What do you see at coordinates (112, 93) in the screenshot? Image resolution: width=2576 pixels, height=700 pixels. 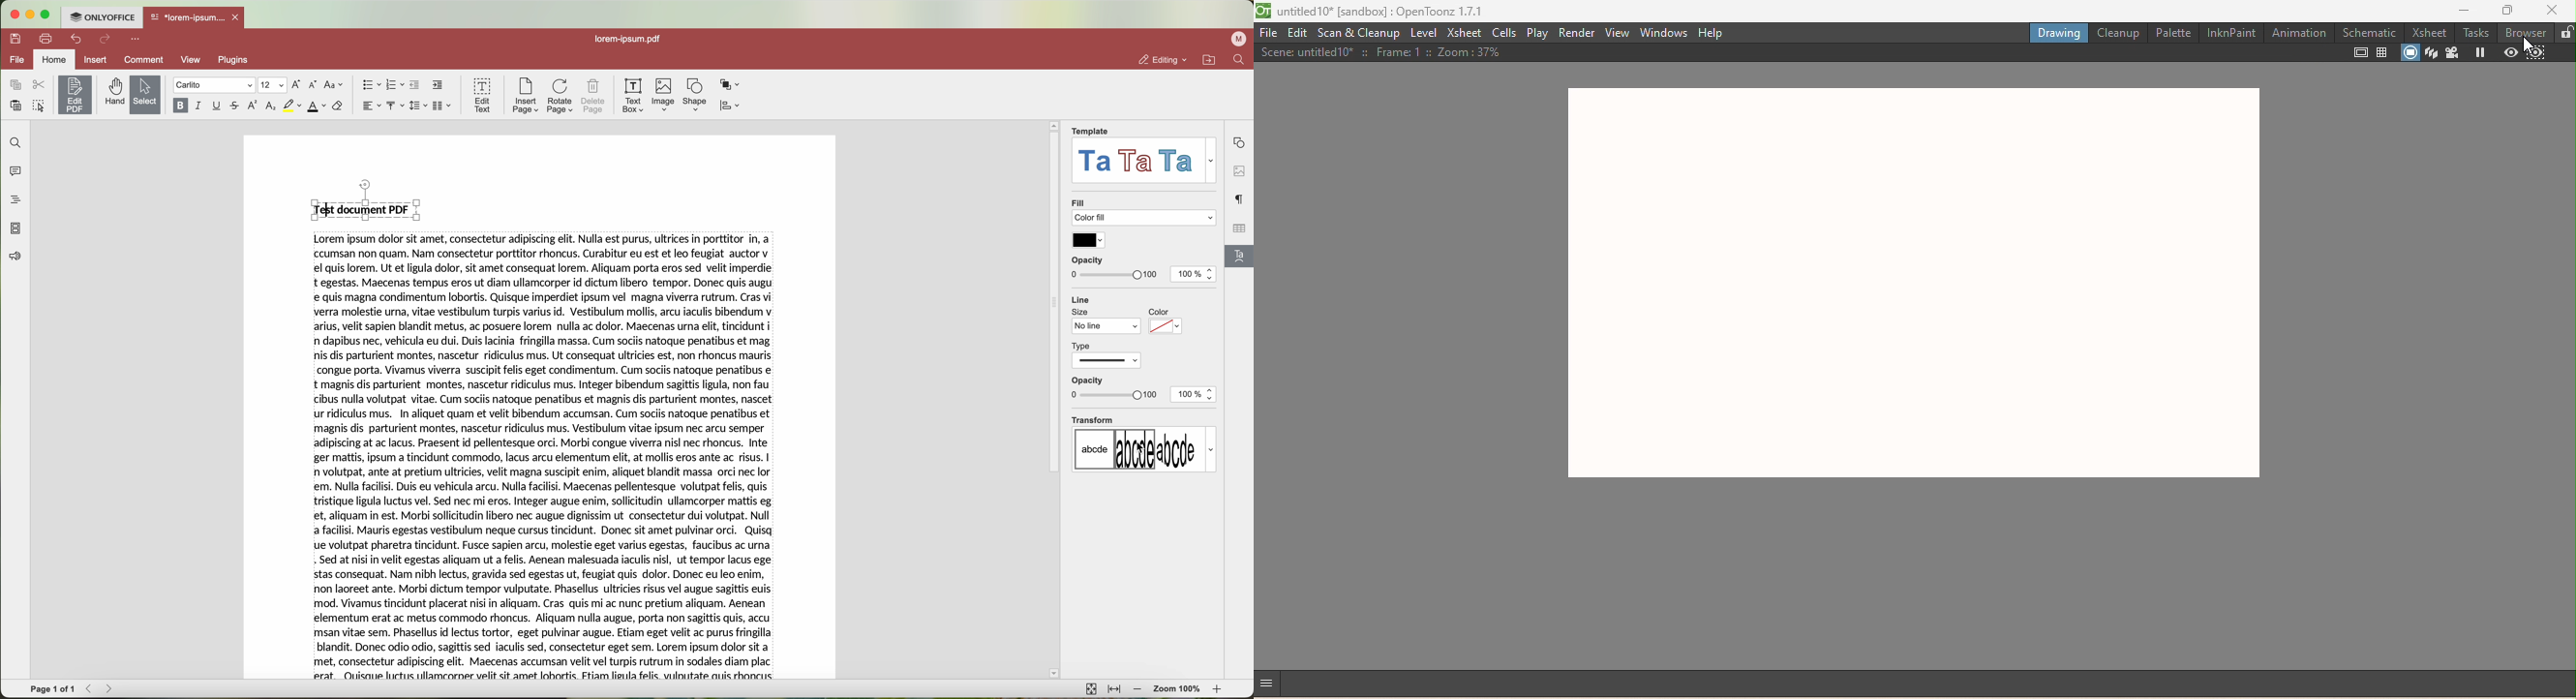 I see `hand` at bounding box center [112, 93].